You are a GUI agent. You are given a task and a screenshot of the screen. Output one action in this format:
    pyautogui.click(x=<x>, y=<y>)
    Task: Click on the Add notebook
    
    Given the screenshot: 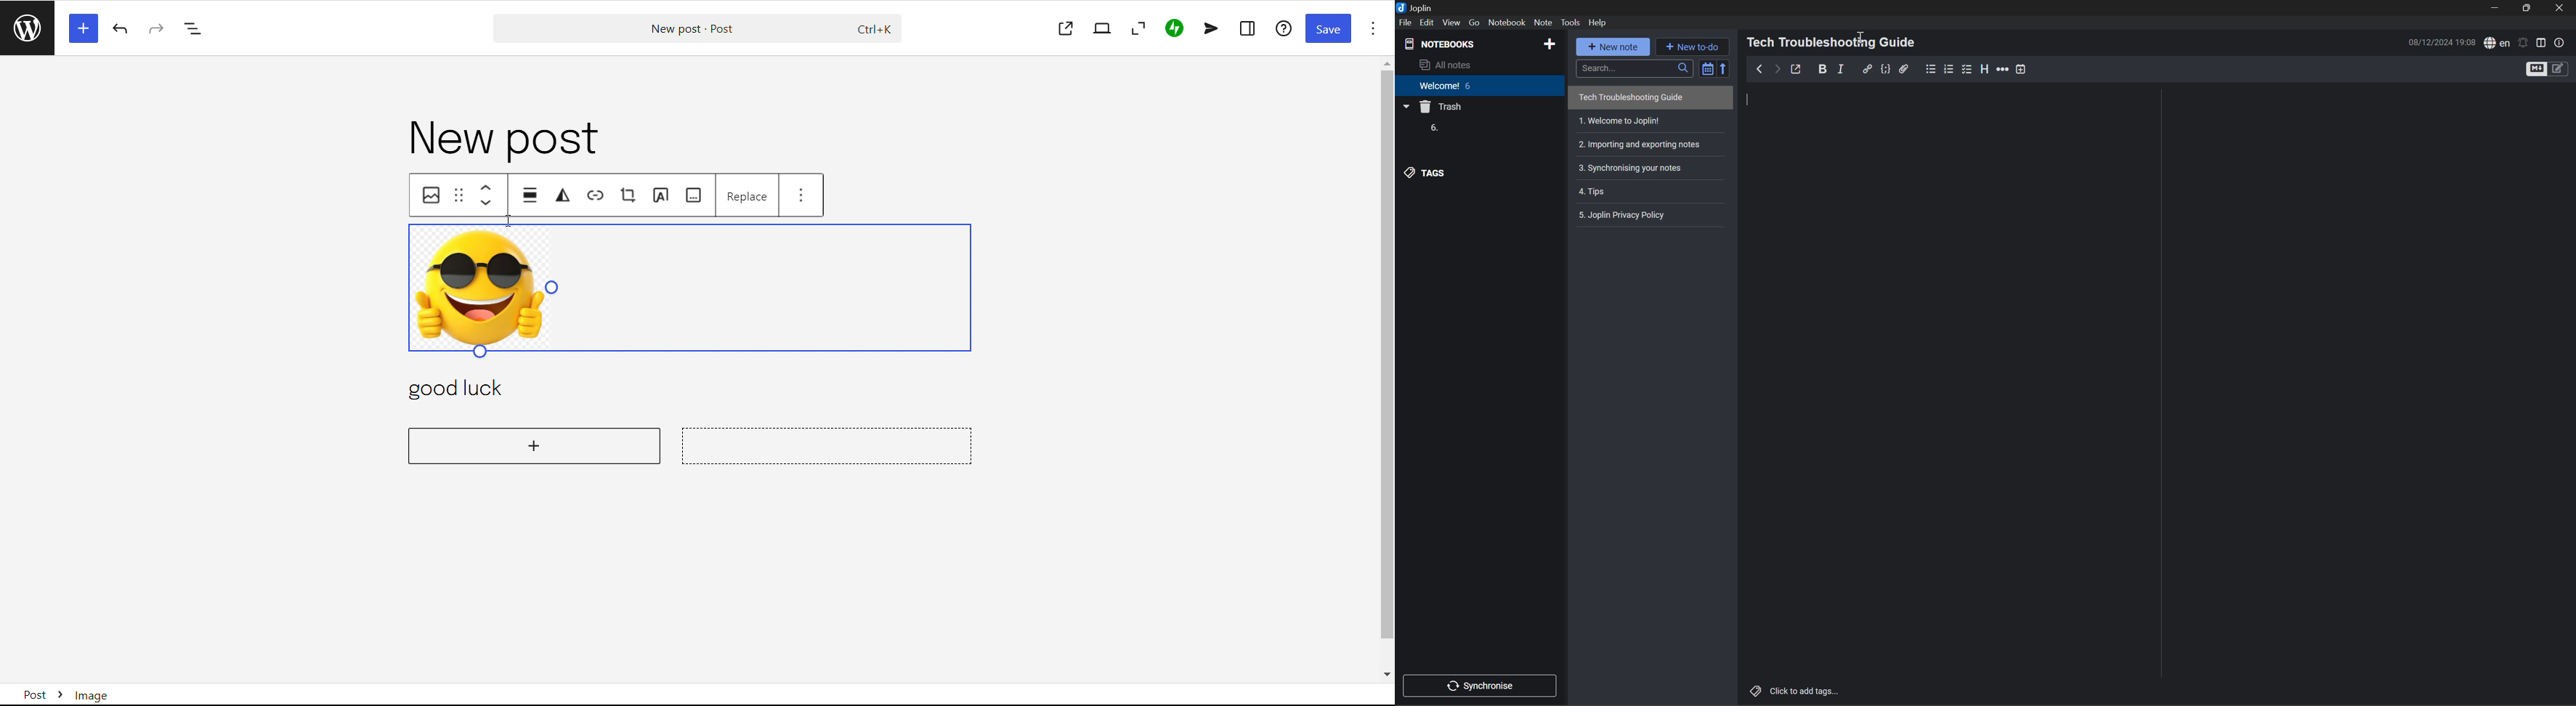 What is the action you would take?
    pyautogui.click(x=1549, y=43)
    